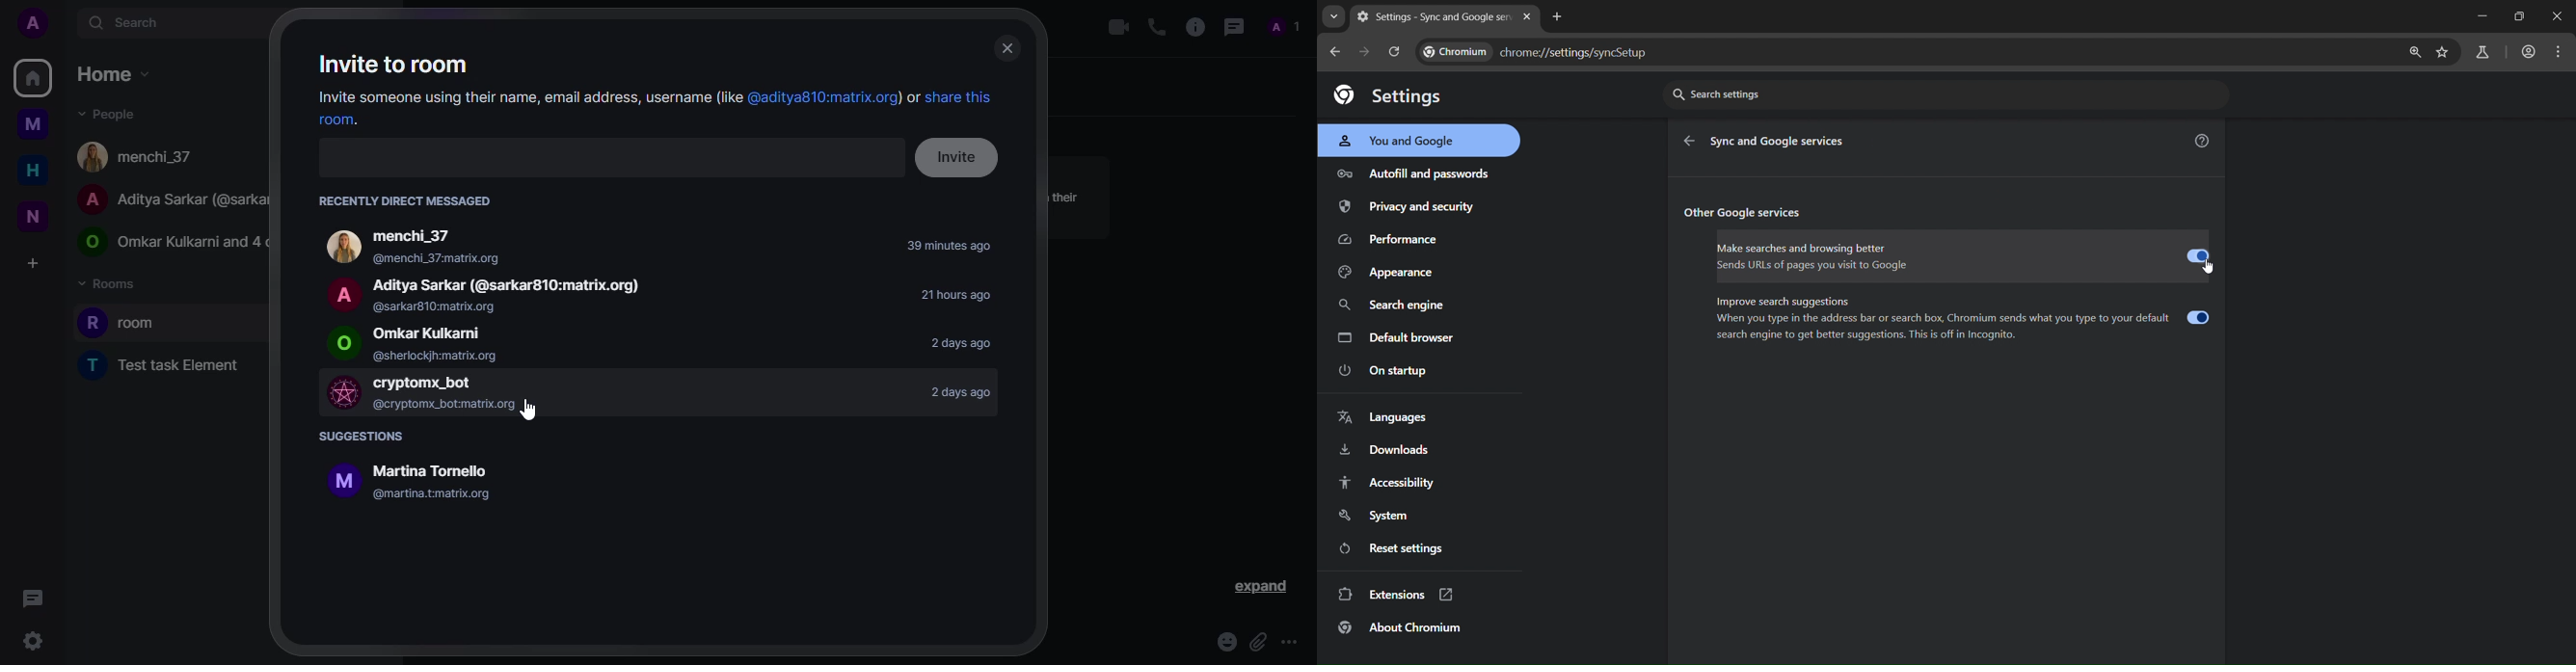  I want to click on cryptomx_bot, so click(455, 382).